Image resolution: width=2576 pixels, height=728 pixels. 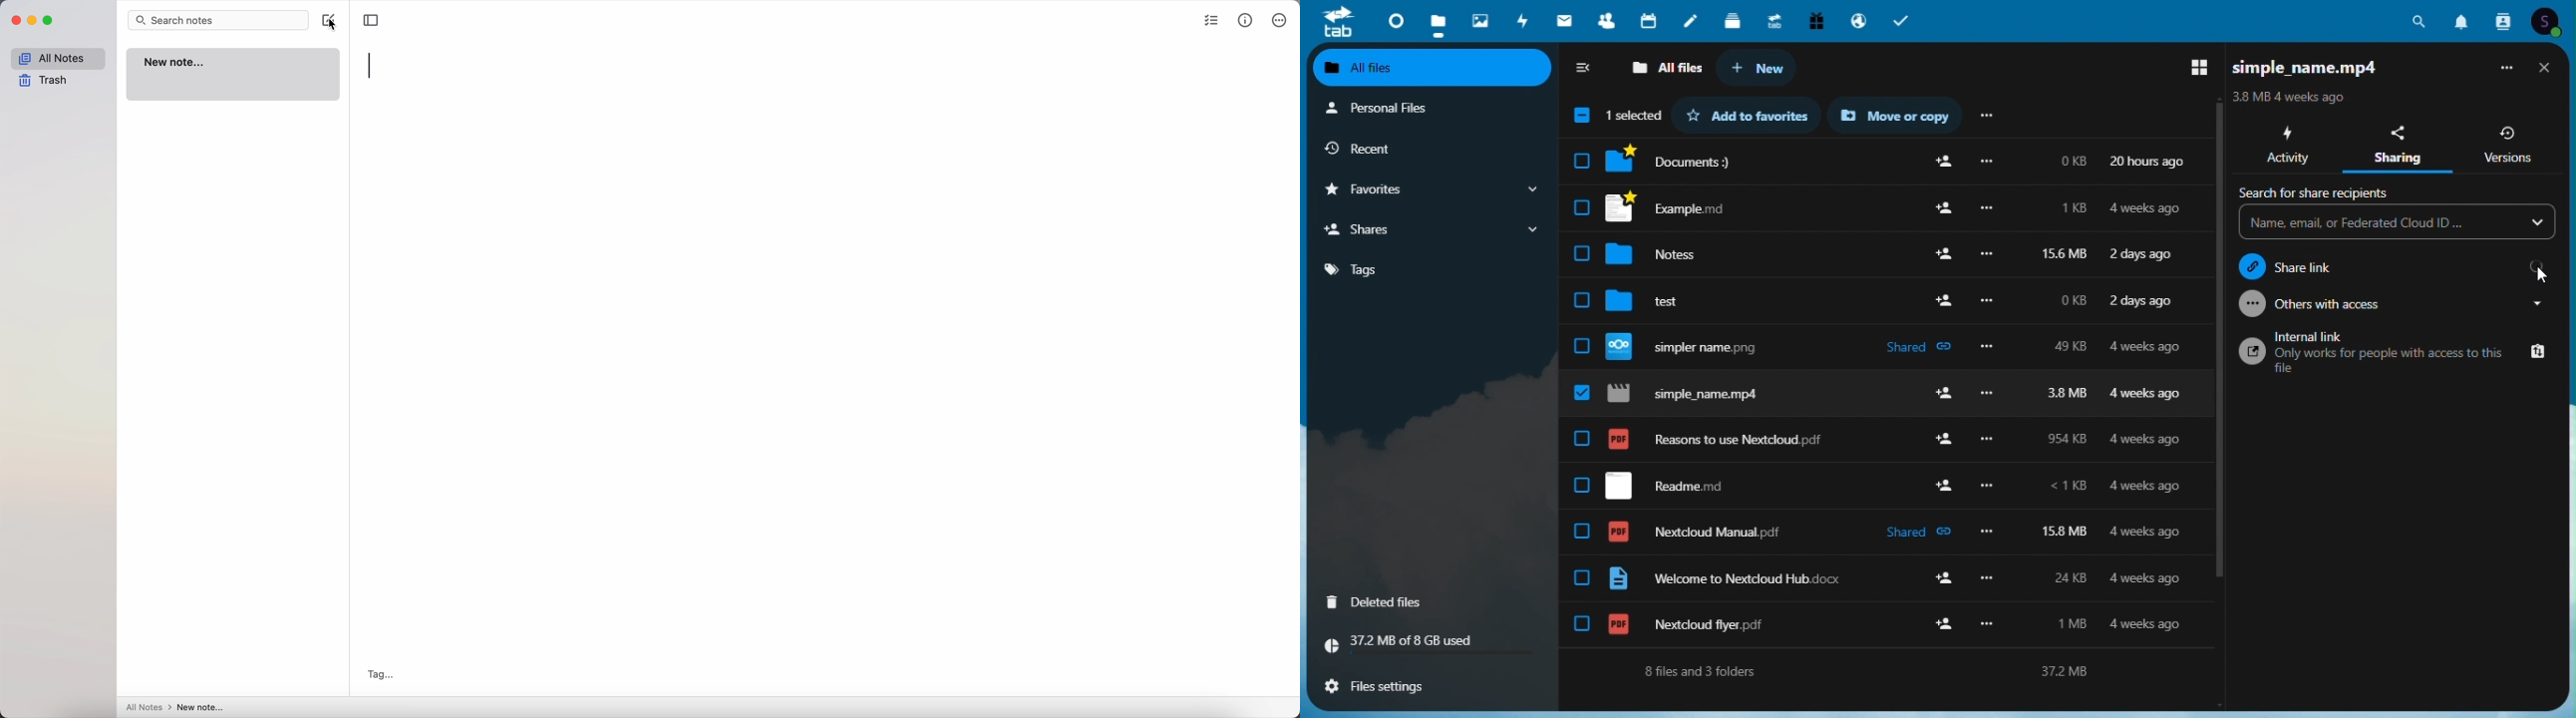 I want to click on tag, so click(x=381, y=674).